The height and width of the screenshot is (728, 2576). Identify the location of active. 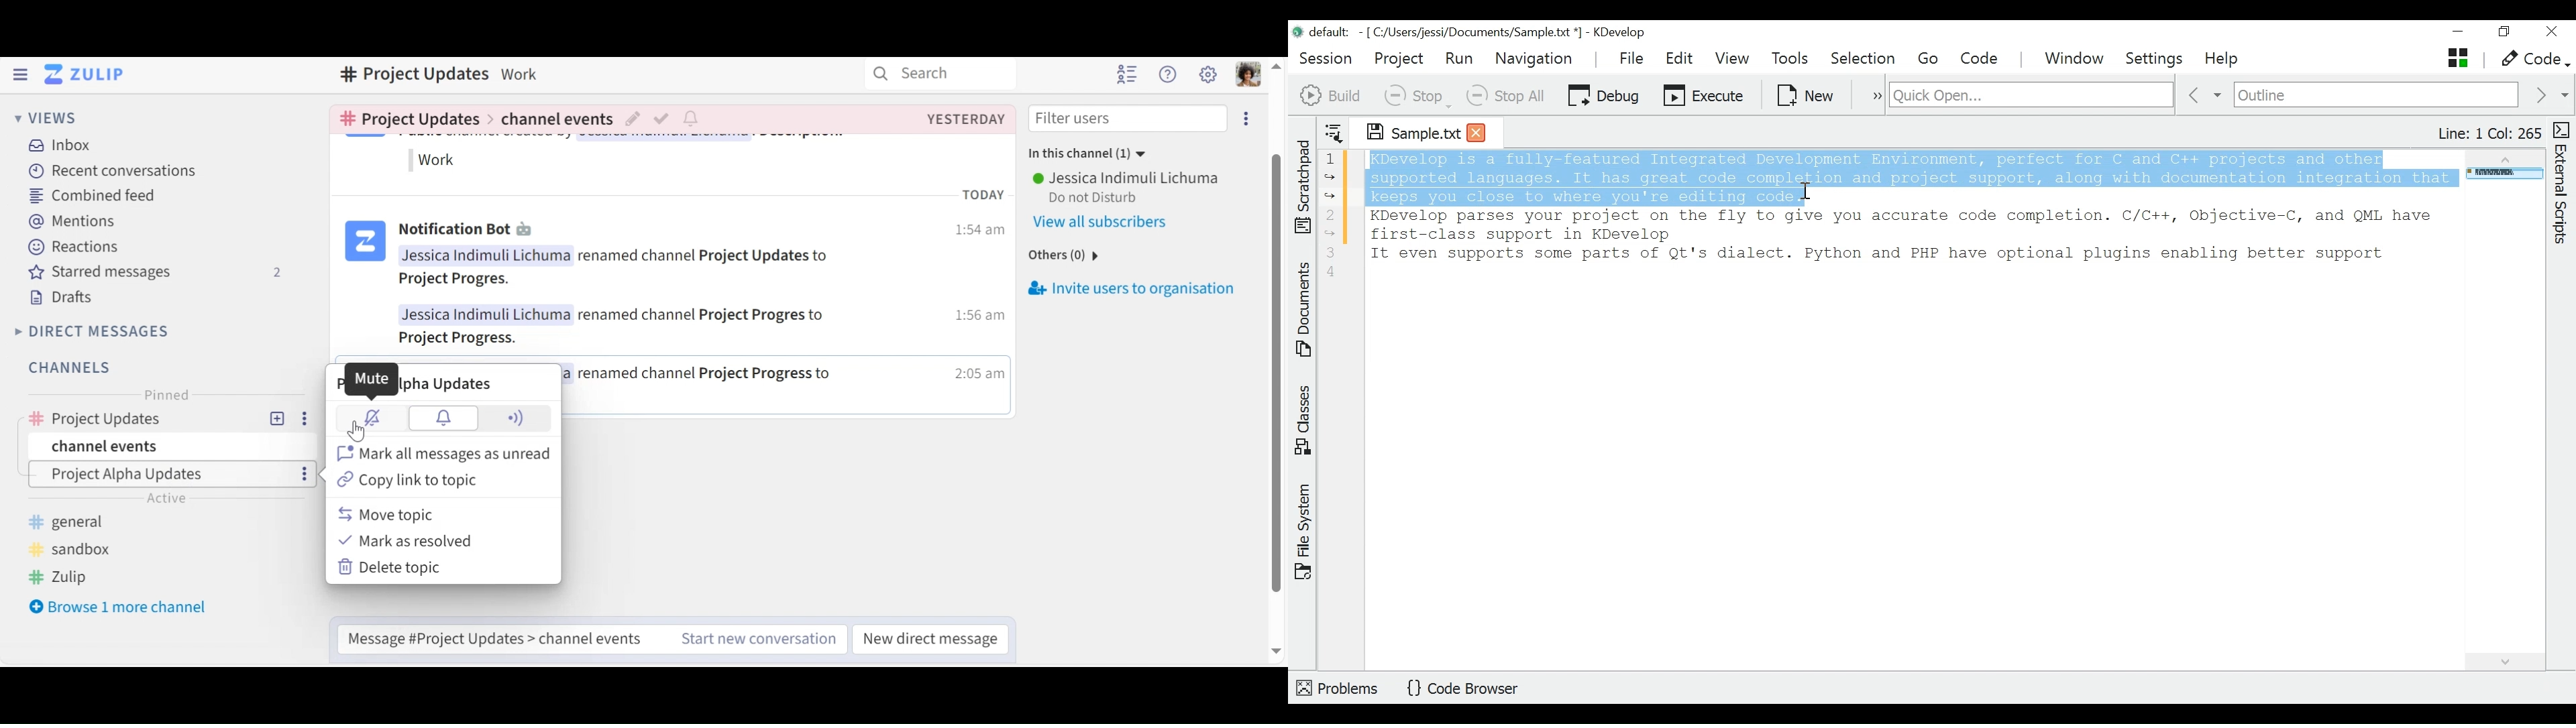
(168, 499).